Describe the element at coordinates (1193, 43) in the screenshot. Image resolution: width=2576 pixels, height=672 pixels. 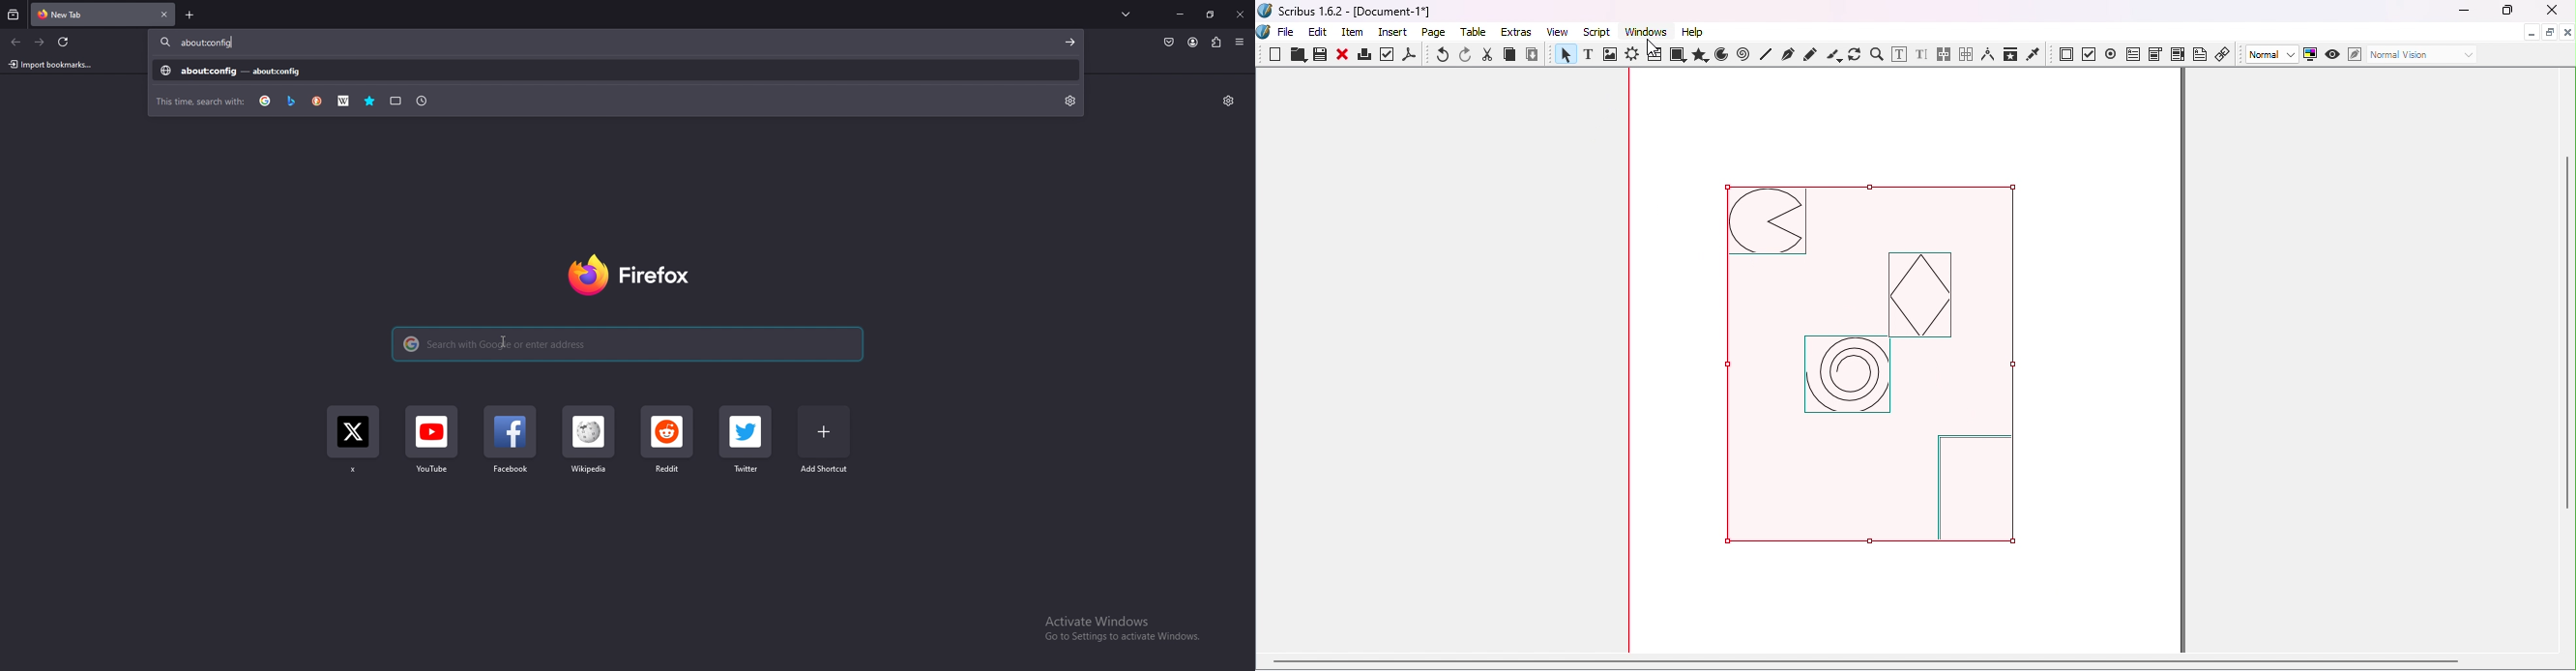
I see `profile` at that location.